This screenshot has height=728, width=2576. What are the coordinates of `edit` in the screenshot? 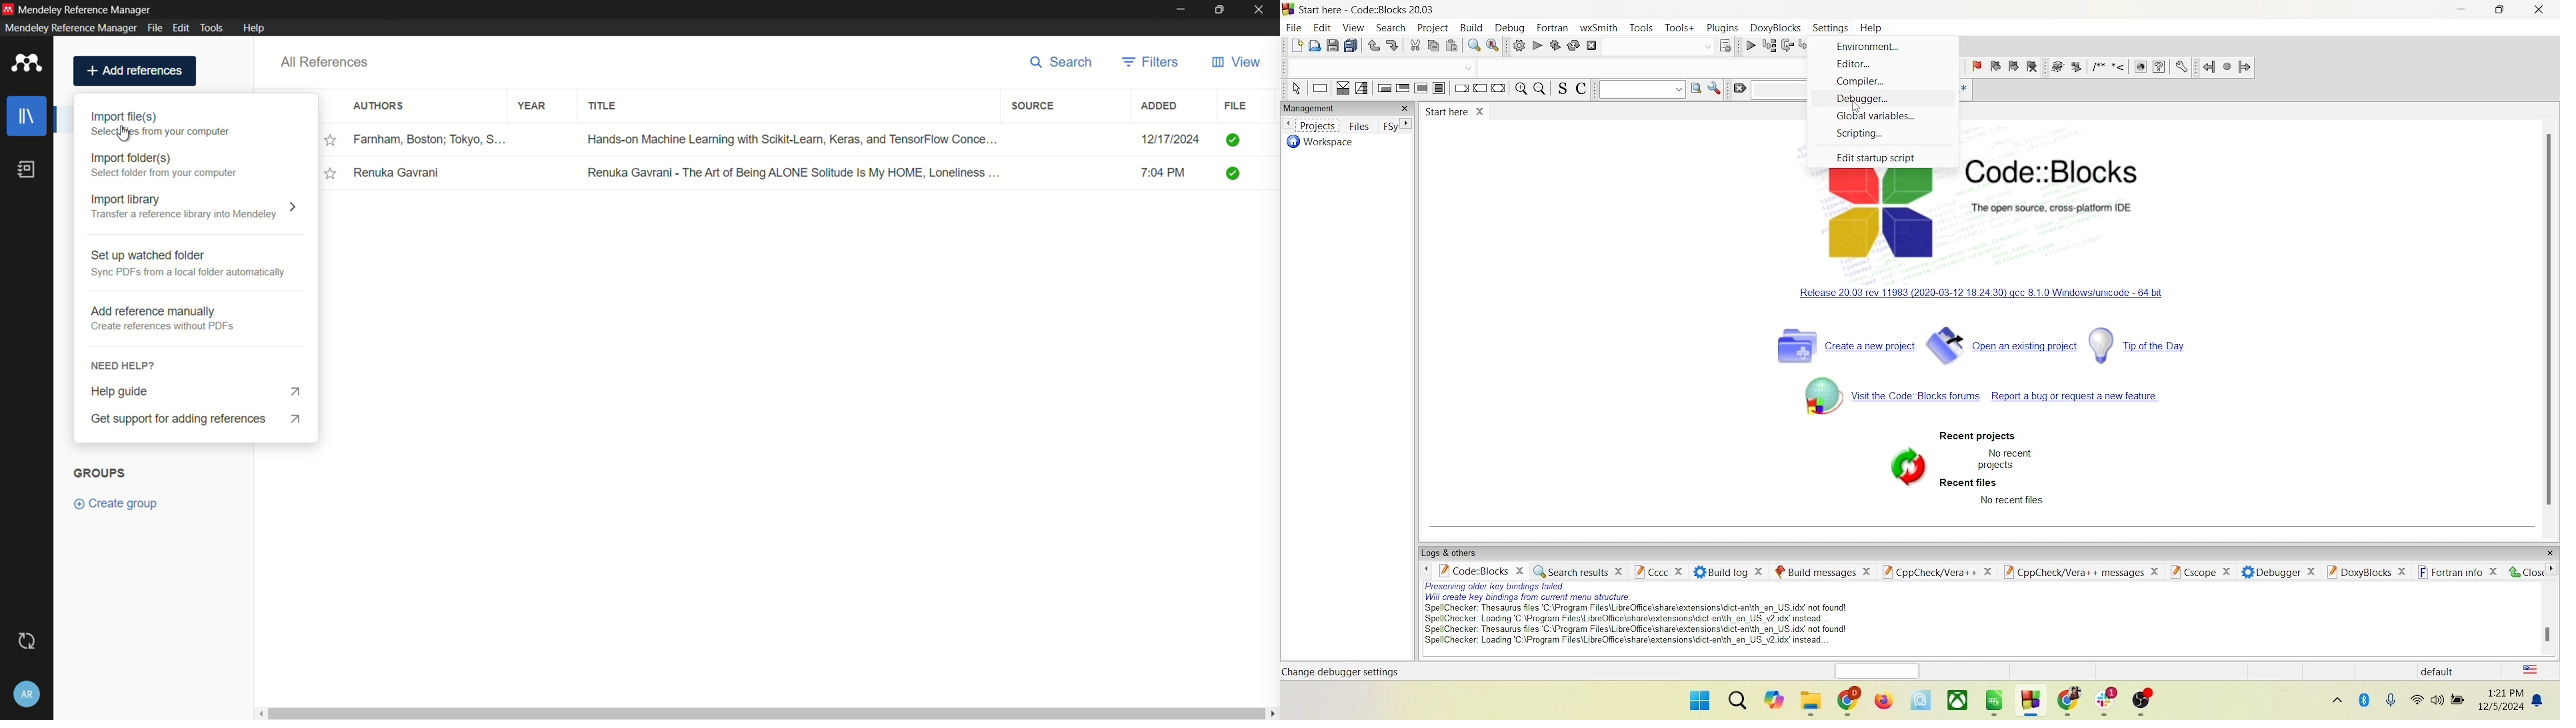 It's located at (181, 27).